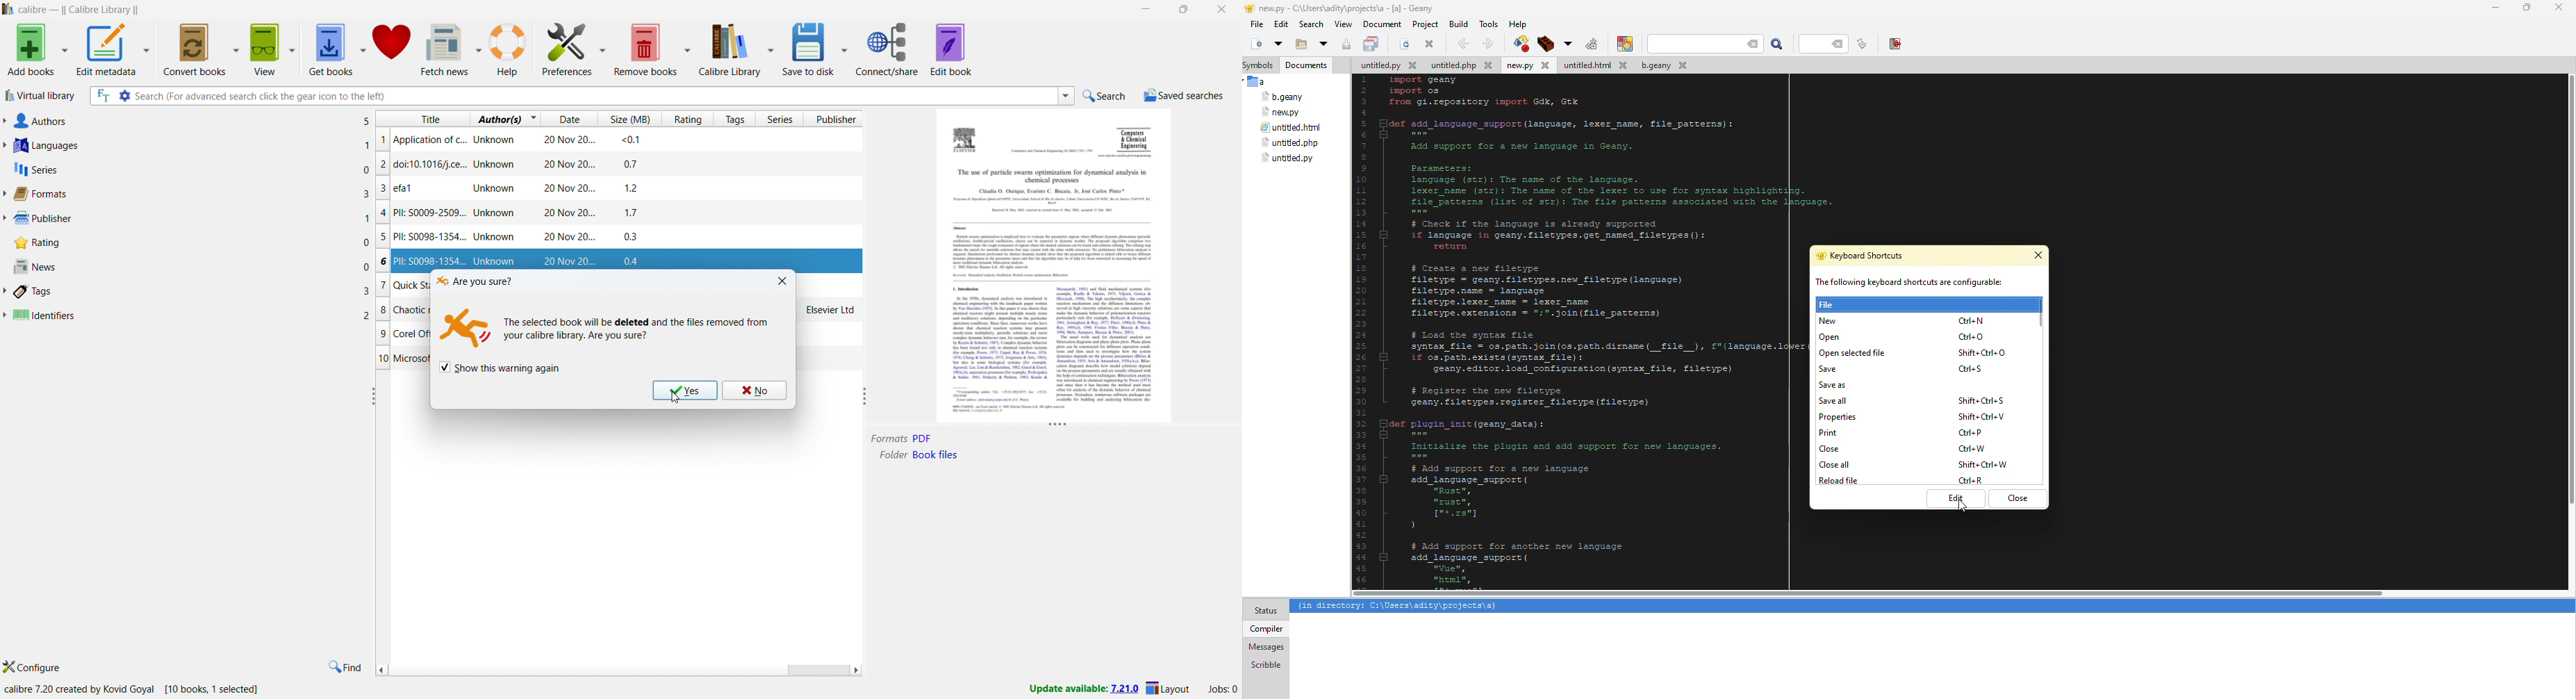 This screenshot has height=700, width=2576. I want to click on serach full text, so click(101, 96).